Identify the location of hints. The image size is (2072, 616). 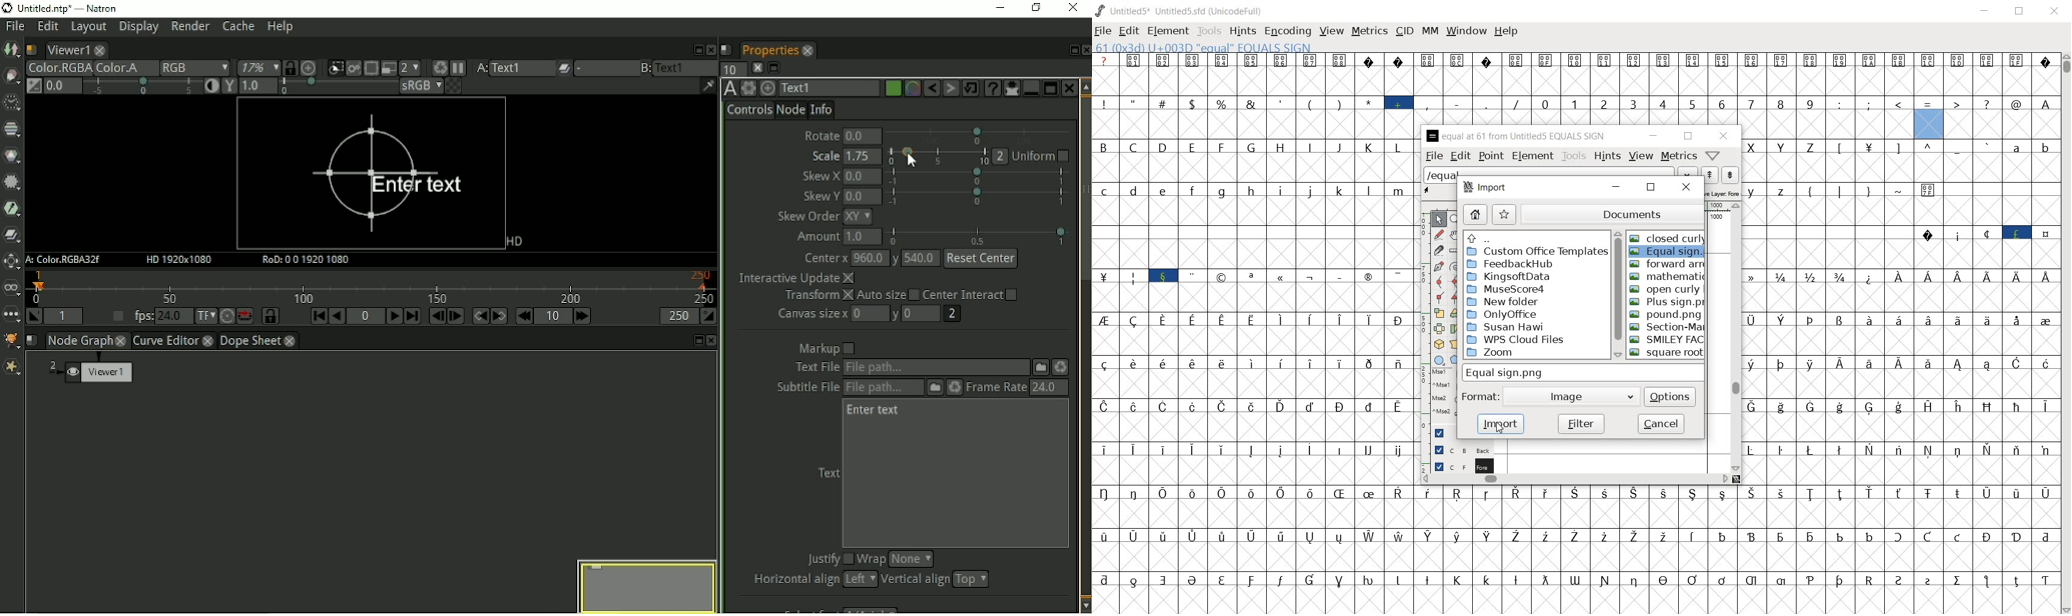
(1607, 157).